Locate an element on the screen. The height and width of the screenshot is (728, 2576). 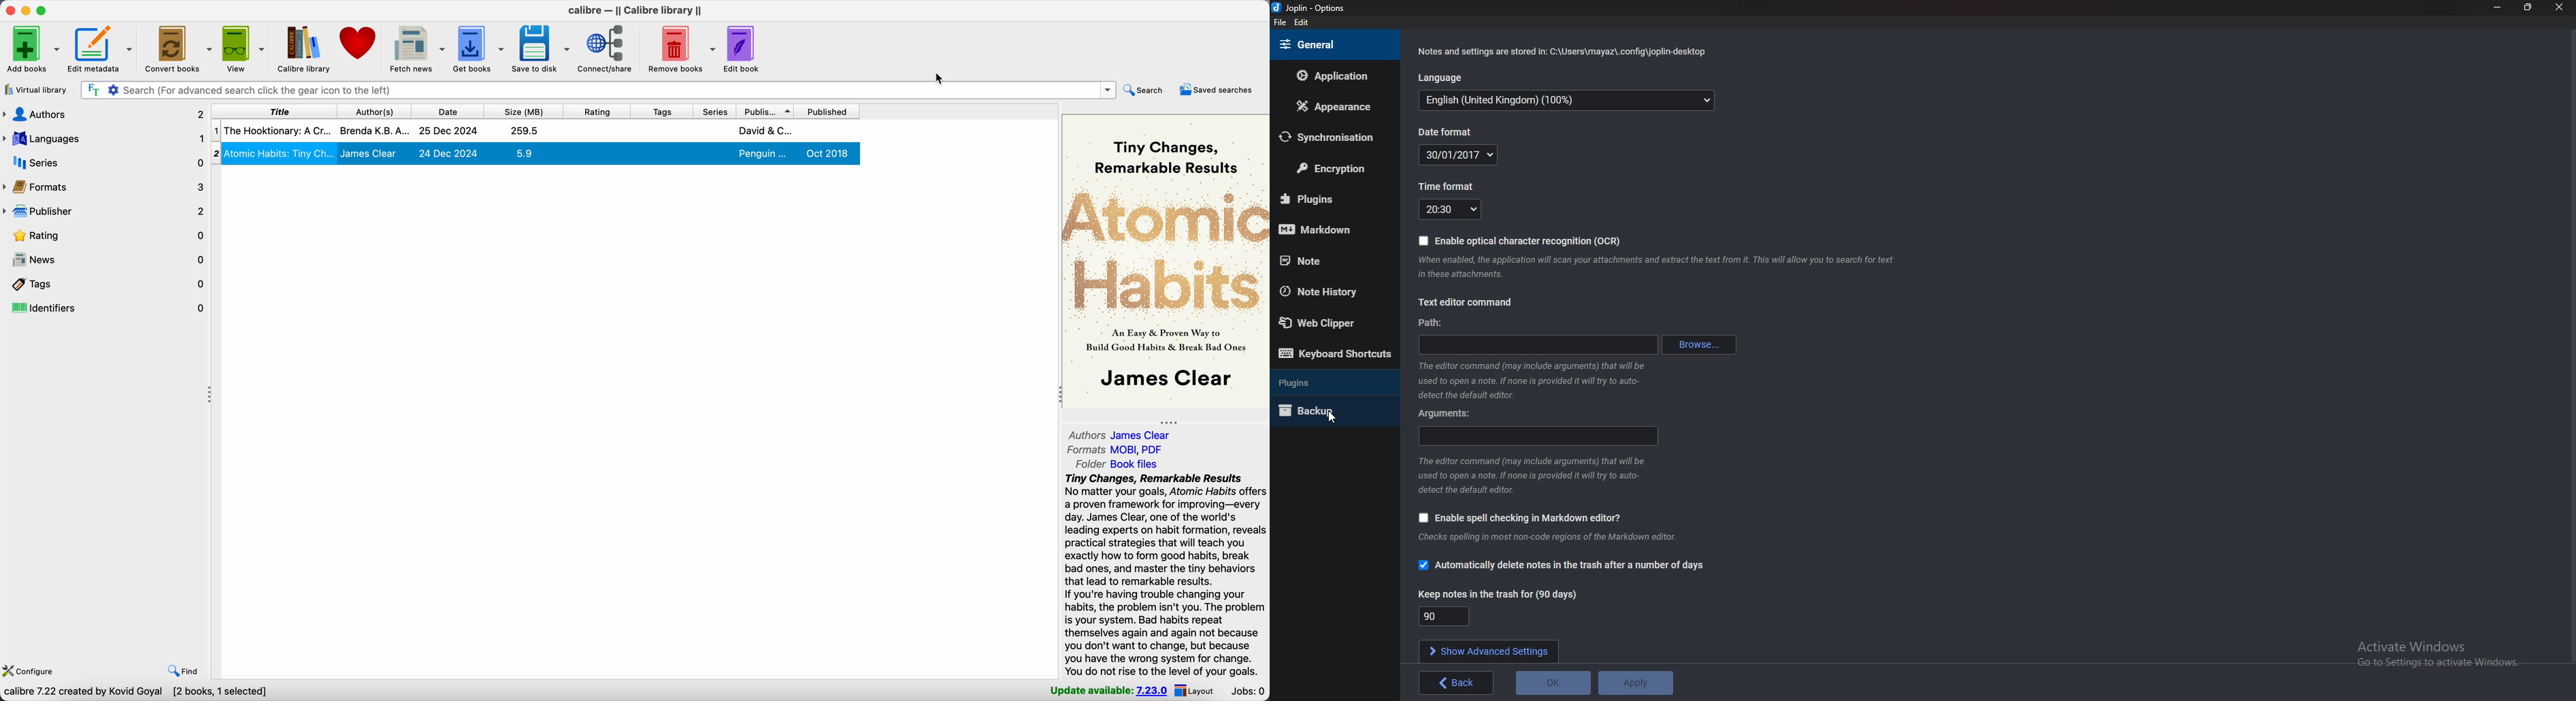
date is located at coordinates (446, 110).